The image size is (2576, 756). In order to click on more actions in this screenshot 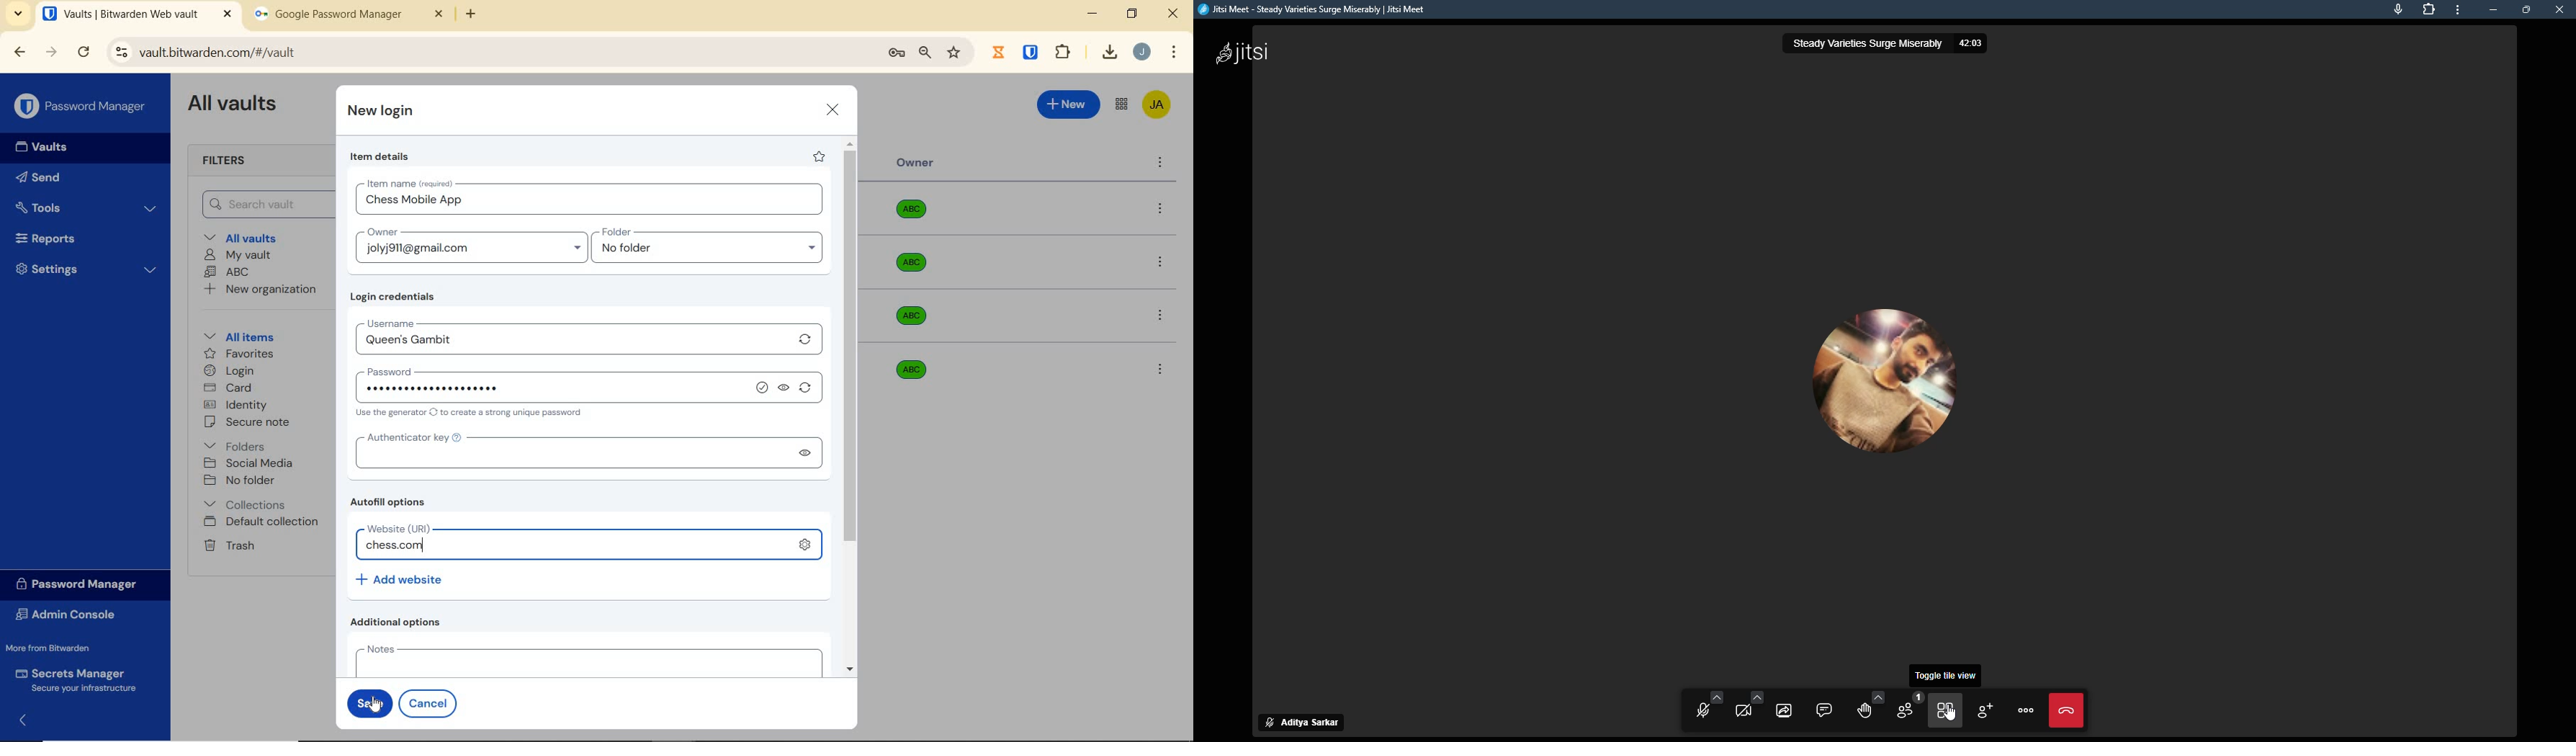, I will do `click(2026, 708)`.